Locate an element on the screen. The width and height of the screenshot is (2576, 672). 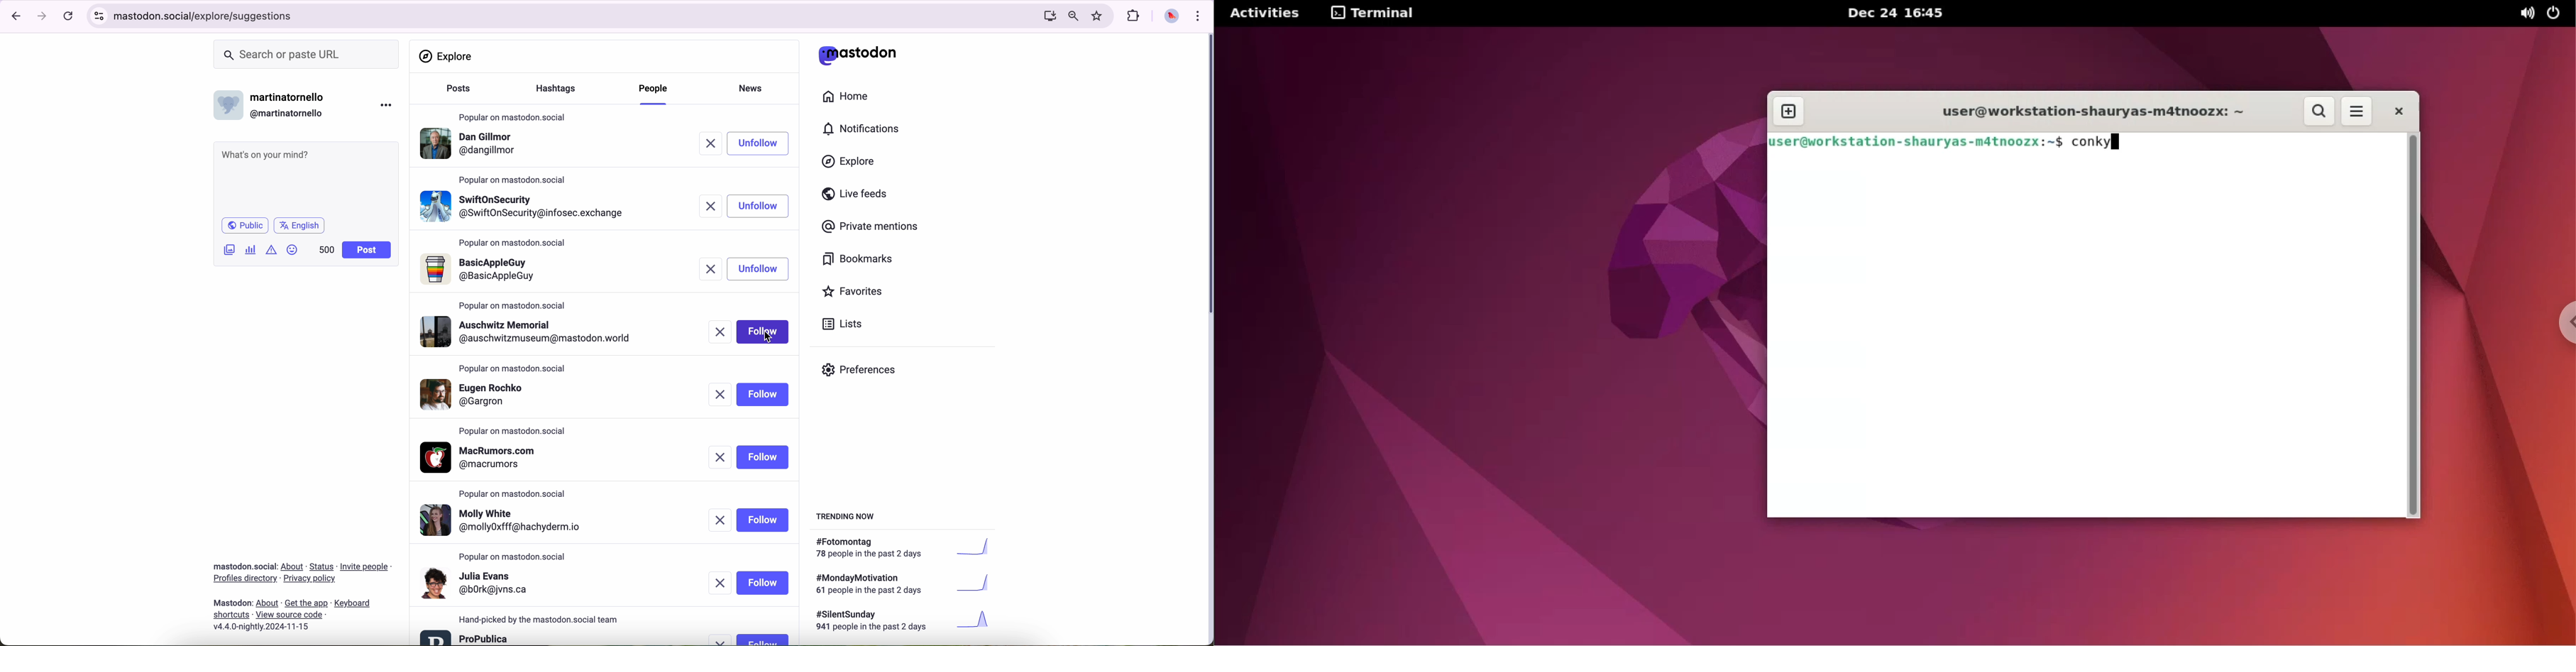
follow is located at coordinates (763, 206).